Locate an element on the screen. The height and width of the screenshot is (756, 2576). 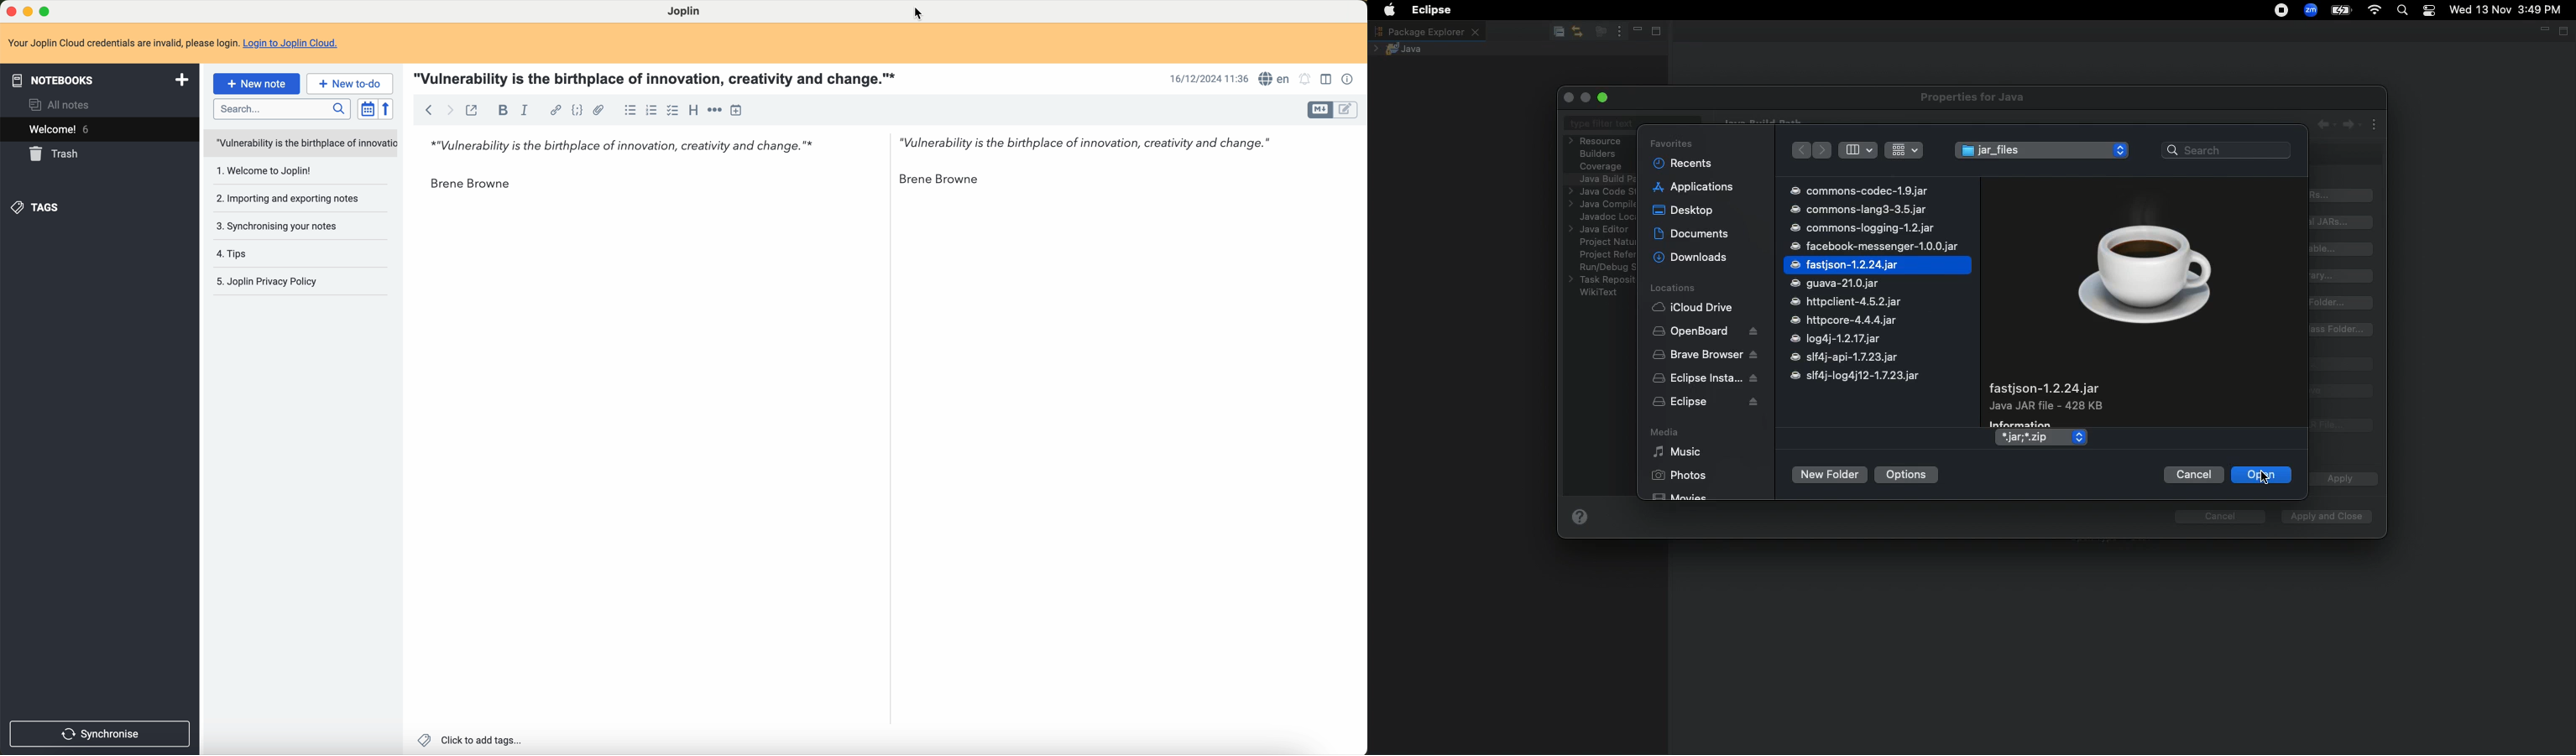
note is located at coordinates (123, 43).